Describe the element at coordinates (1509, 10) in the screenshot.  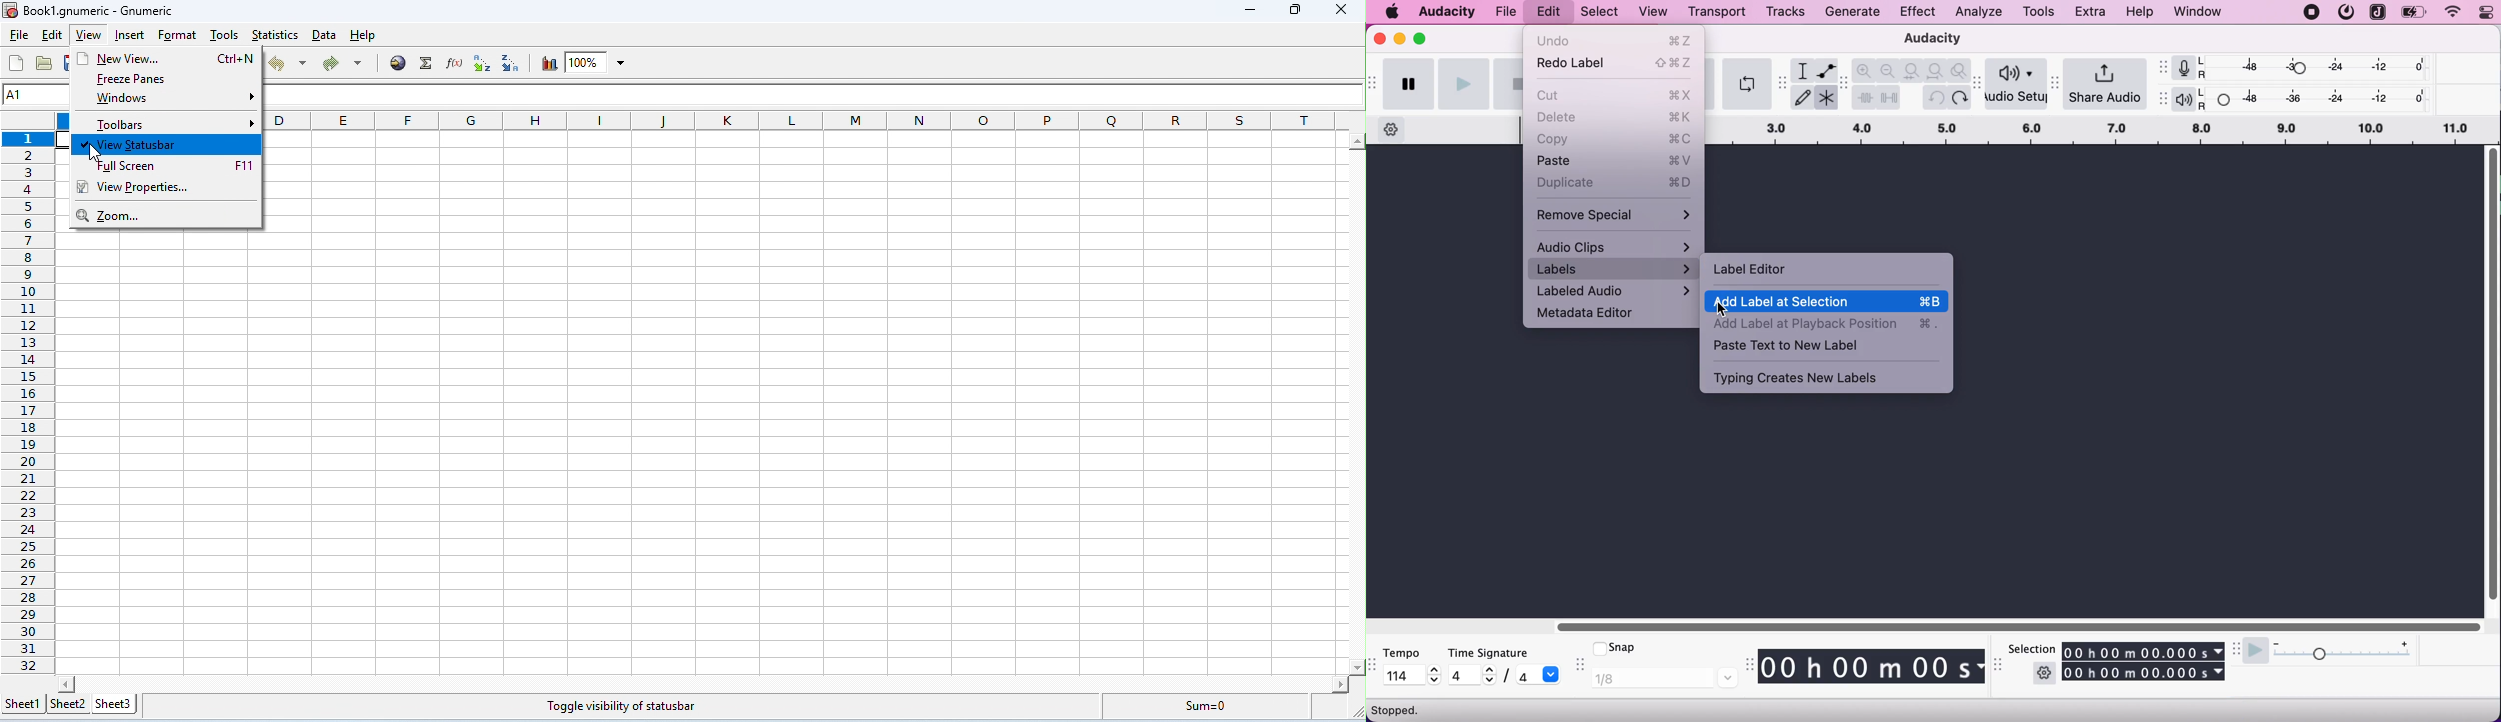
I see `file` at that location.